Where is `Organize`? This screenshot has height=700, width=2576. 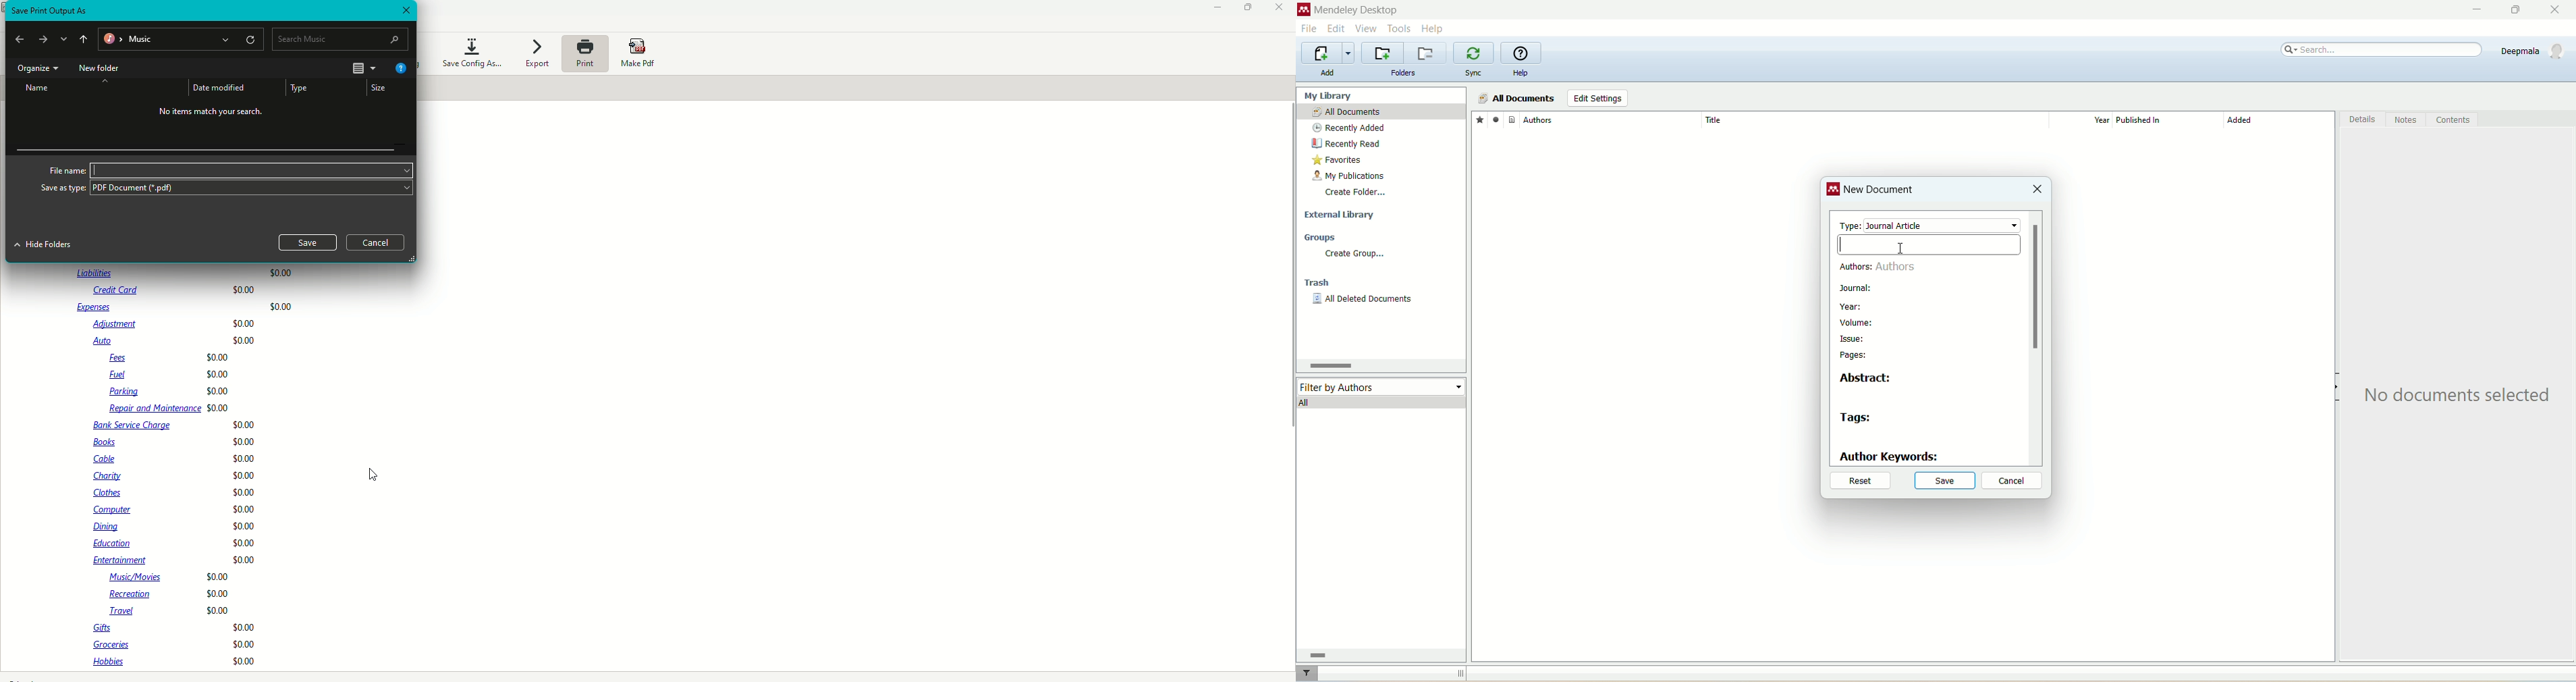 Organize is located at coordinates (36, 69).